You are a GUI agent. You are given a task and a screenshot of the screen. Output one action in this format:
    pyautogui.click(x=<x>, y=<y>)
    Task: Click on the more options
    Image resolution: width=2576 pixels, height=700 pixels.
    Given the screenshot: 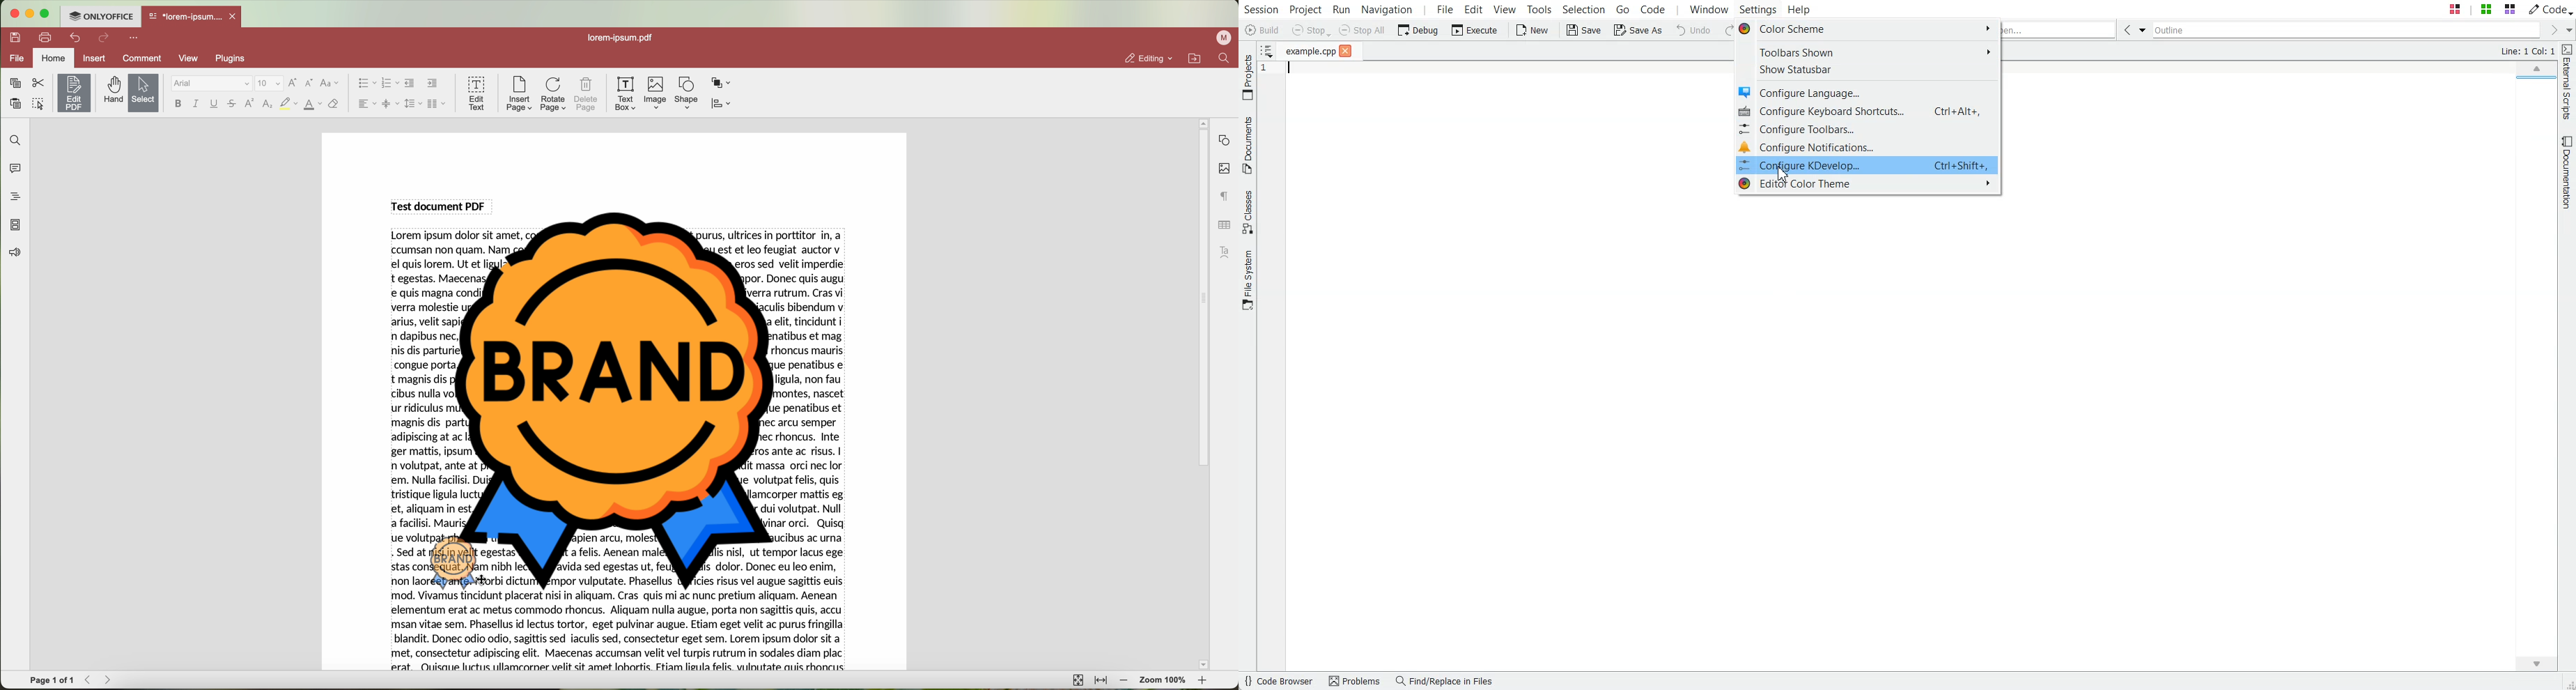 What is the action you would take?
    pyautogui.click(x=135, y=37)
    